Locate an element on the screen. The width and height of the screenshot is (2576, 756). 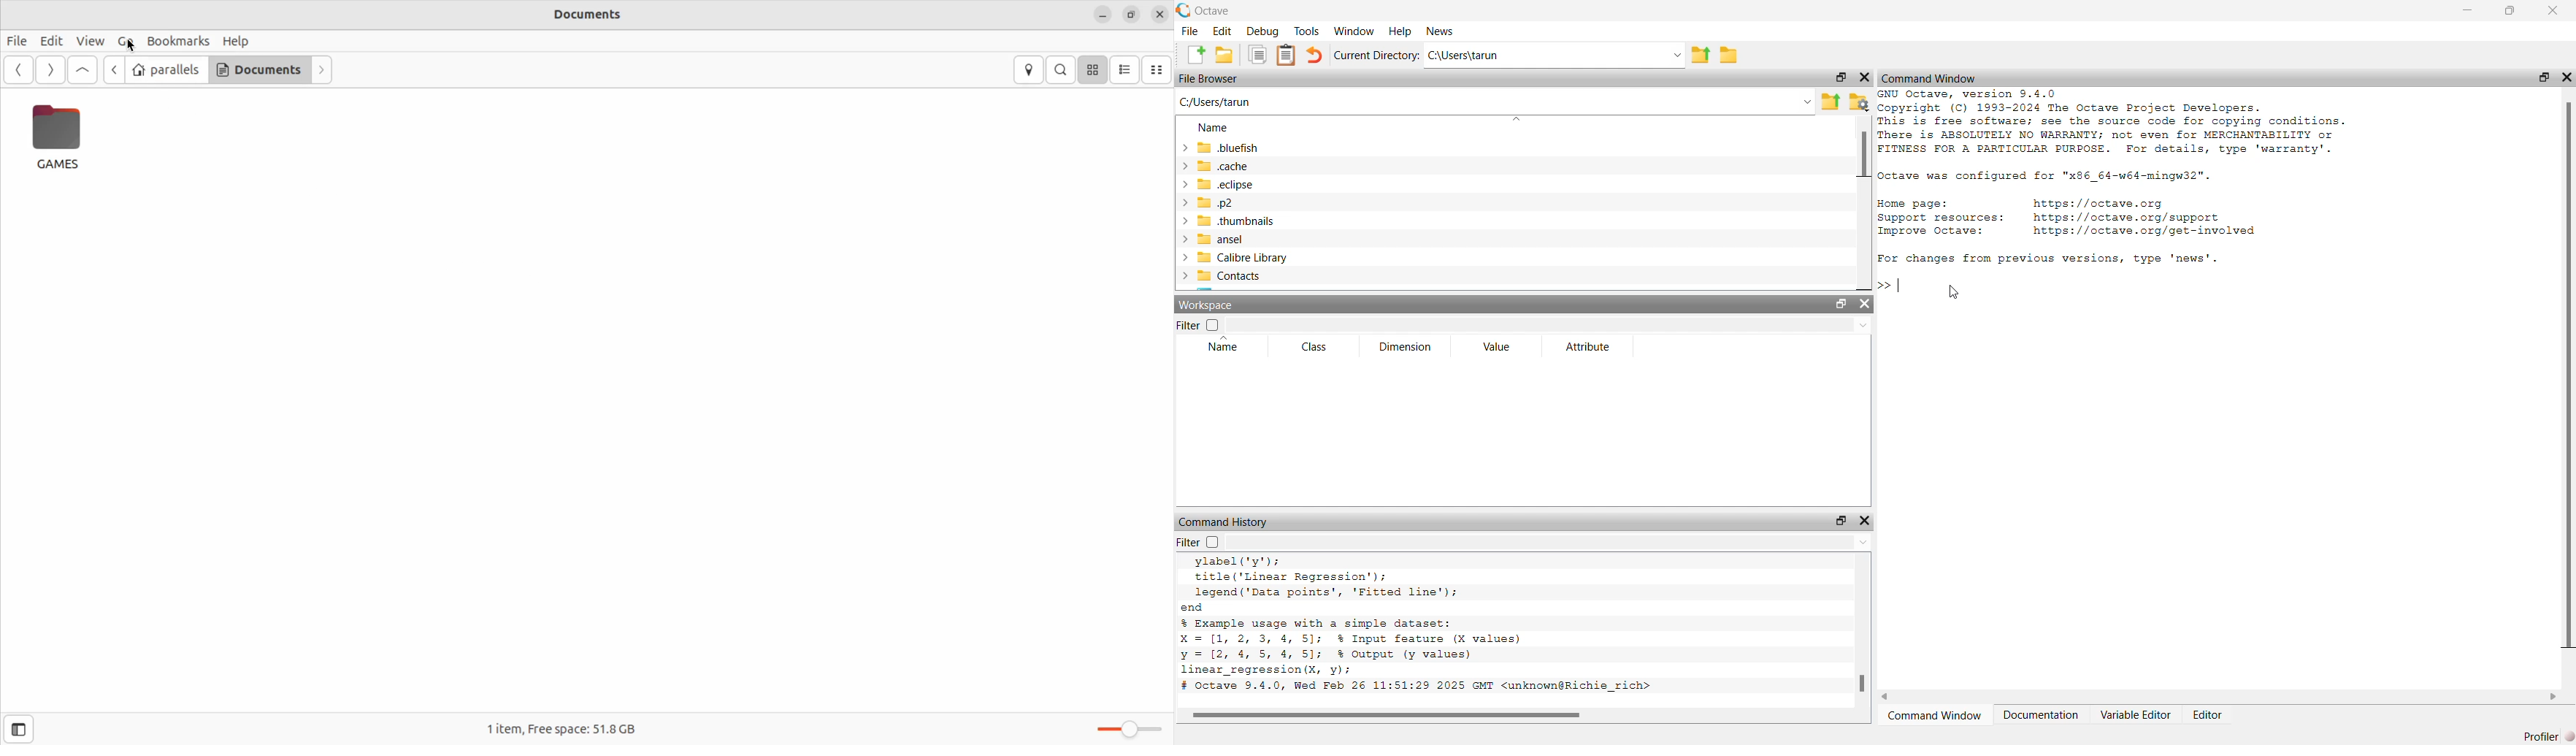
octave version and date is located at coordinates (1417, 687).